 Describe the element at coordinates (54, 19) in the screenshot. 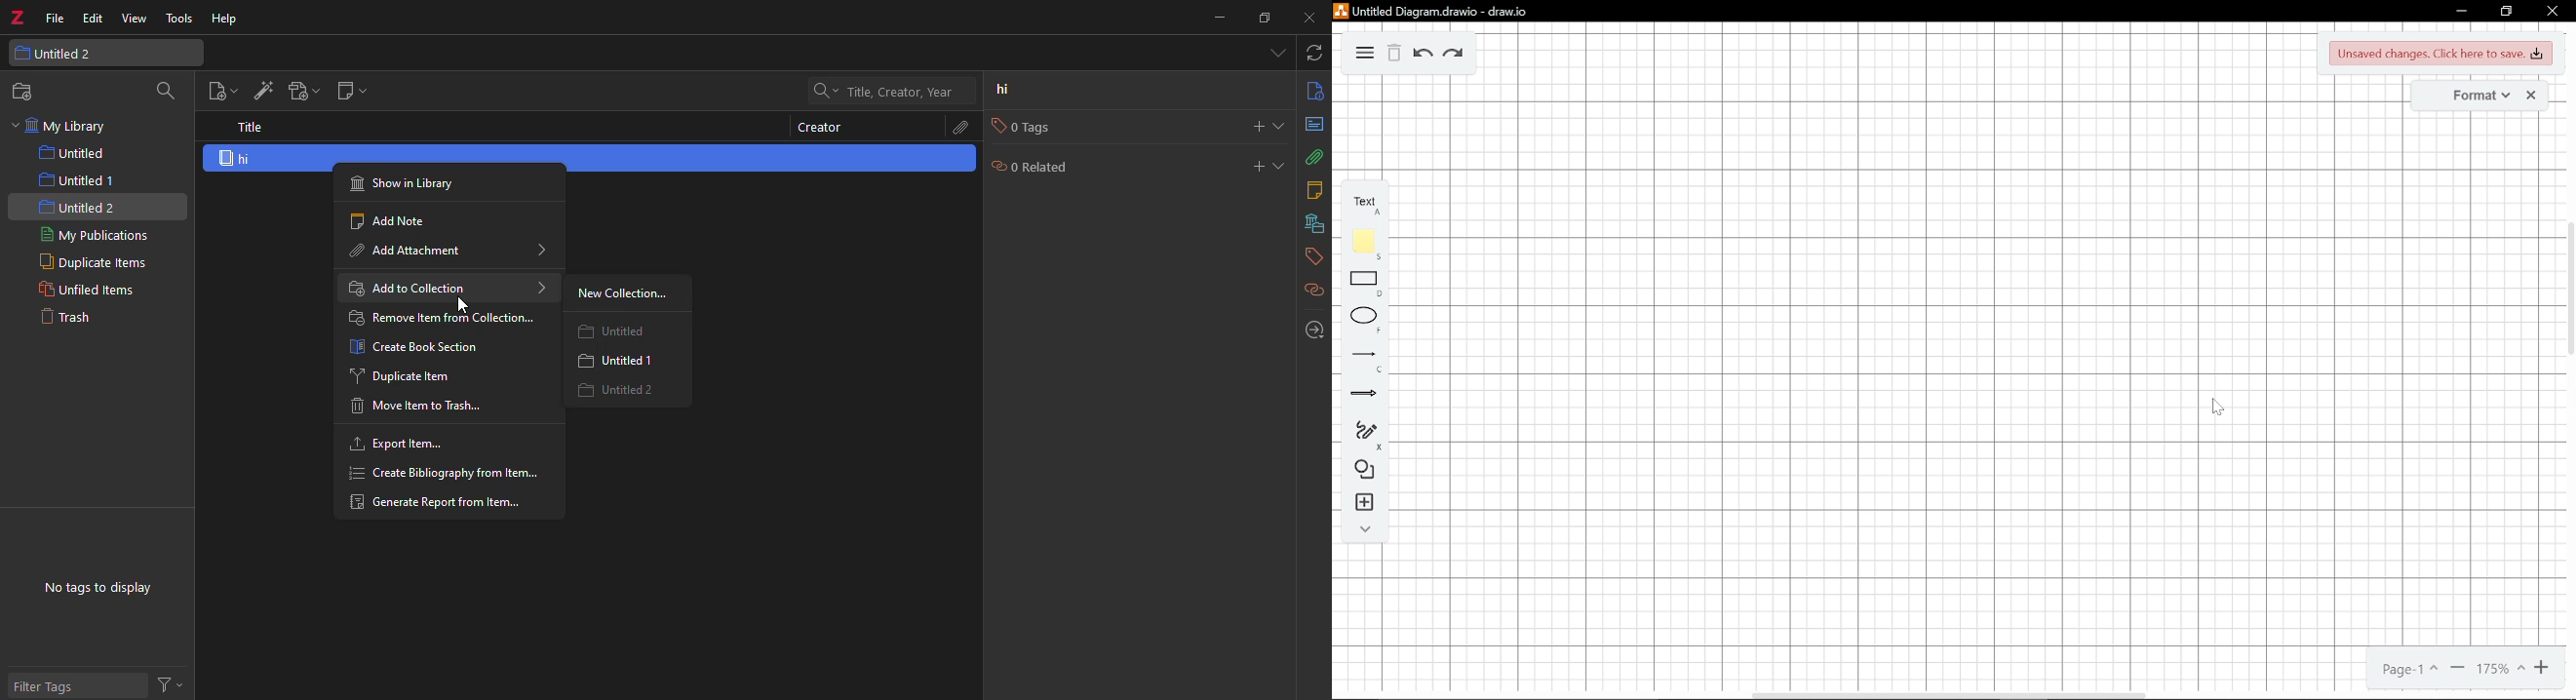

I see `file` at that location.